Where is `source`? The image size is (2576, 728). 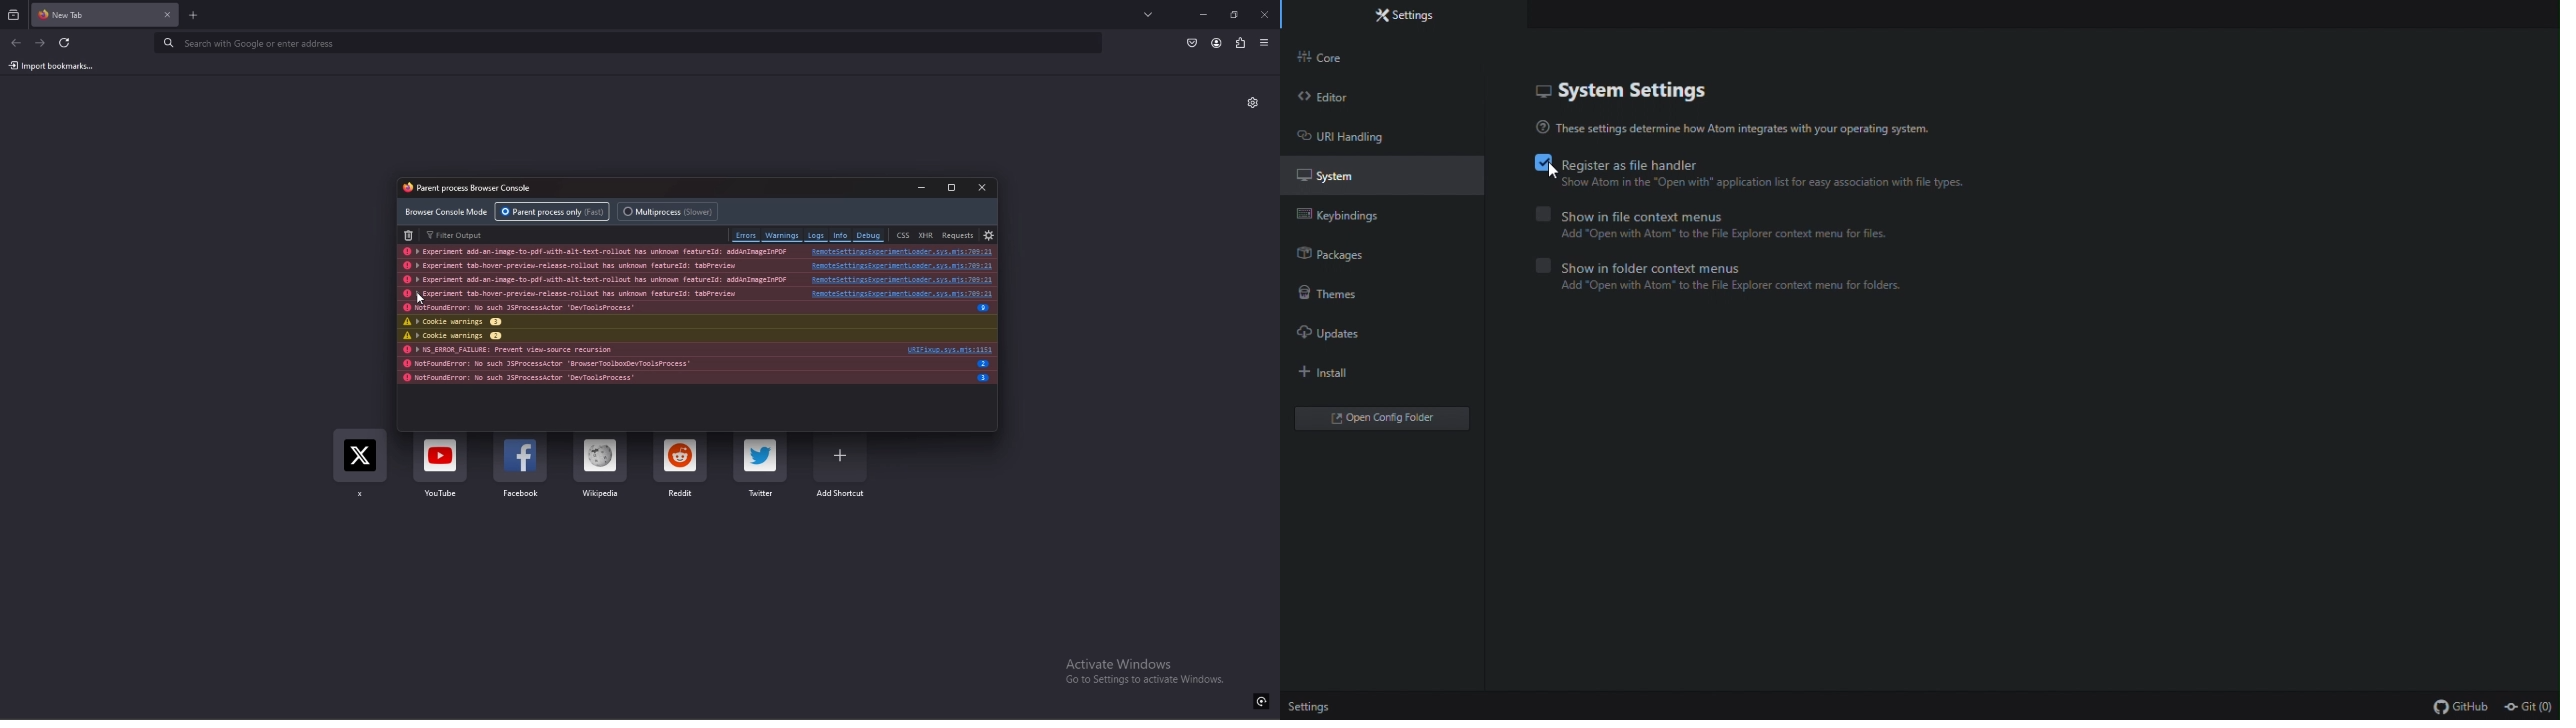 source is located at coordinates (900, 252).